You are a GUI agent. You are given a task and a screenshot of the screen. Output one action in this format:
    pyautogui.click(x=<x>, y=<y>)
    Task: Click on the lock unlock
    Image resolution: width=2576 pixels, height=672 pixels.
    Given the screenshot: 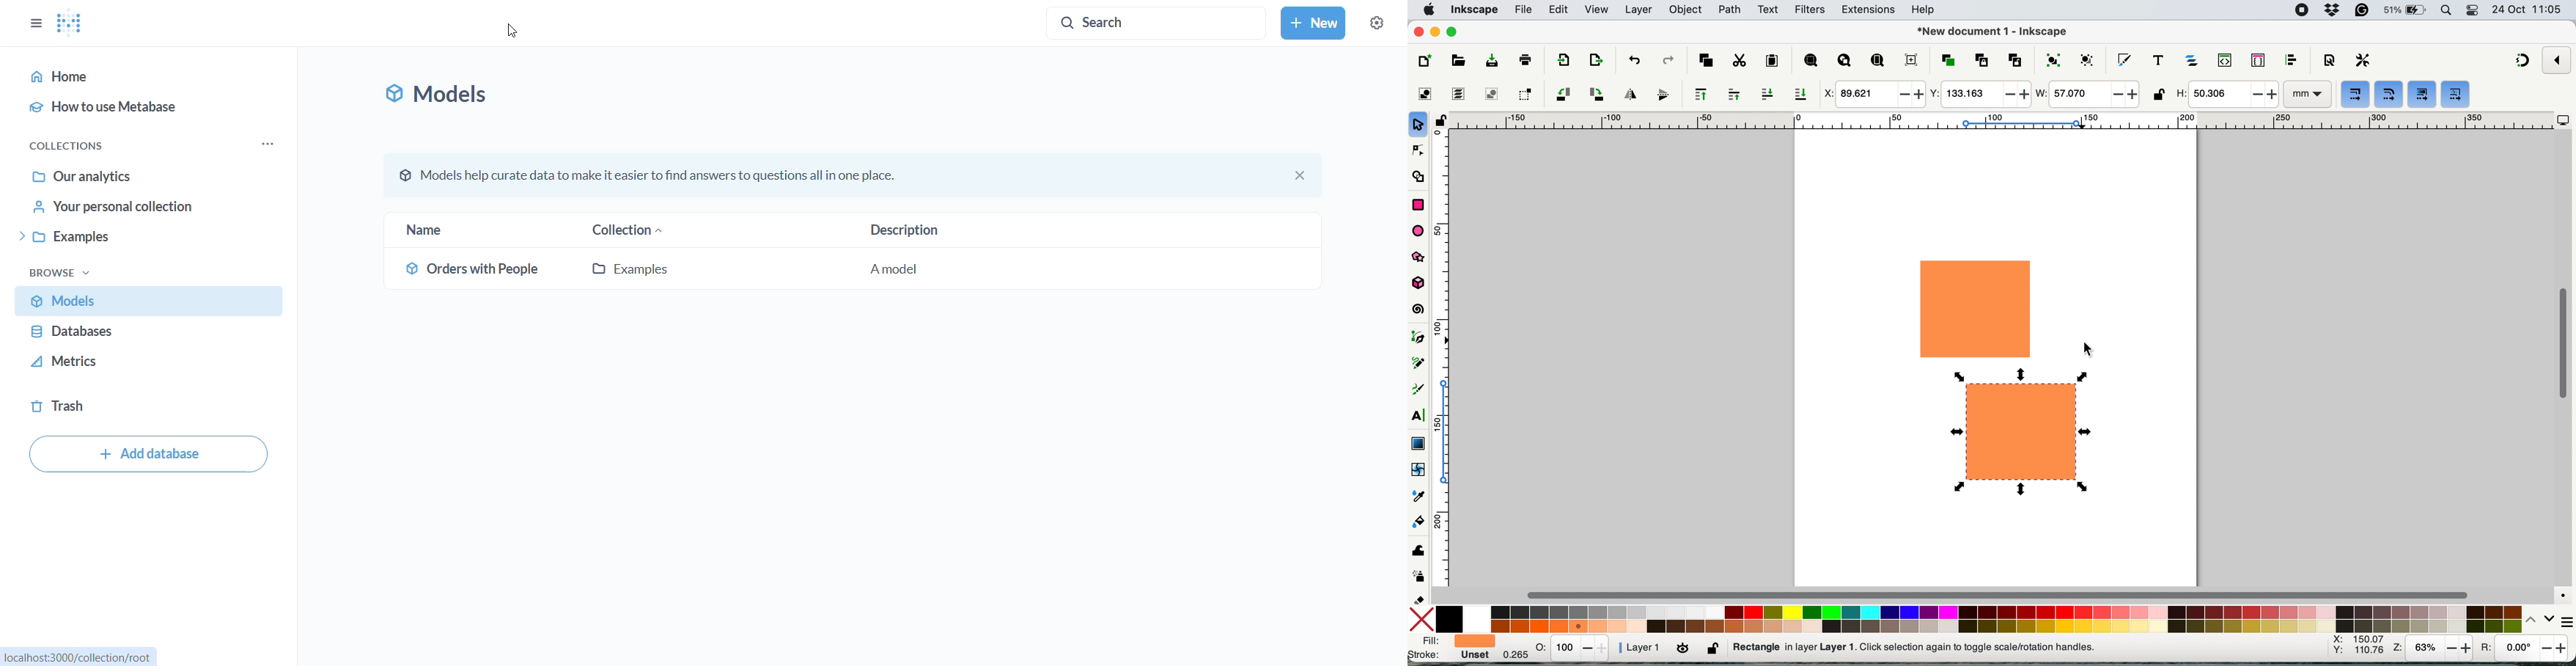 What is the action you would take?
    pyautogui.click(x=2159, y=95)
    